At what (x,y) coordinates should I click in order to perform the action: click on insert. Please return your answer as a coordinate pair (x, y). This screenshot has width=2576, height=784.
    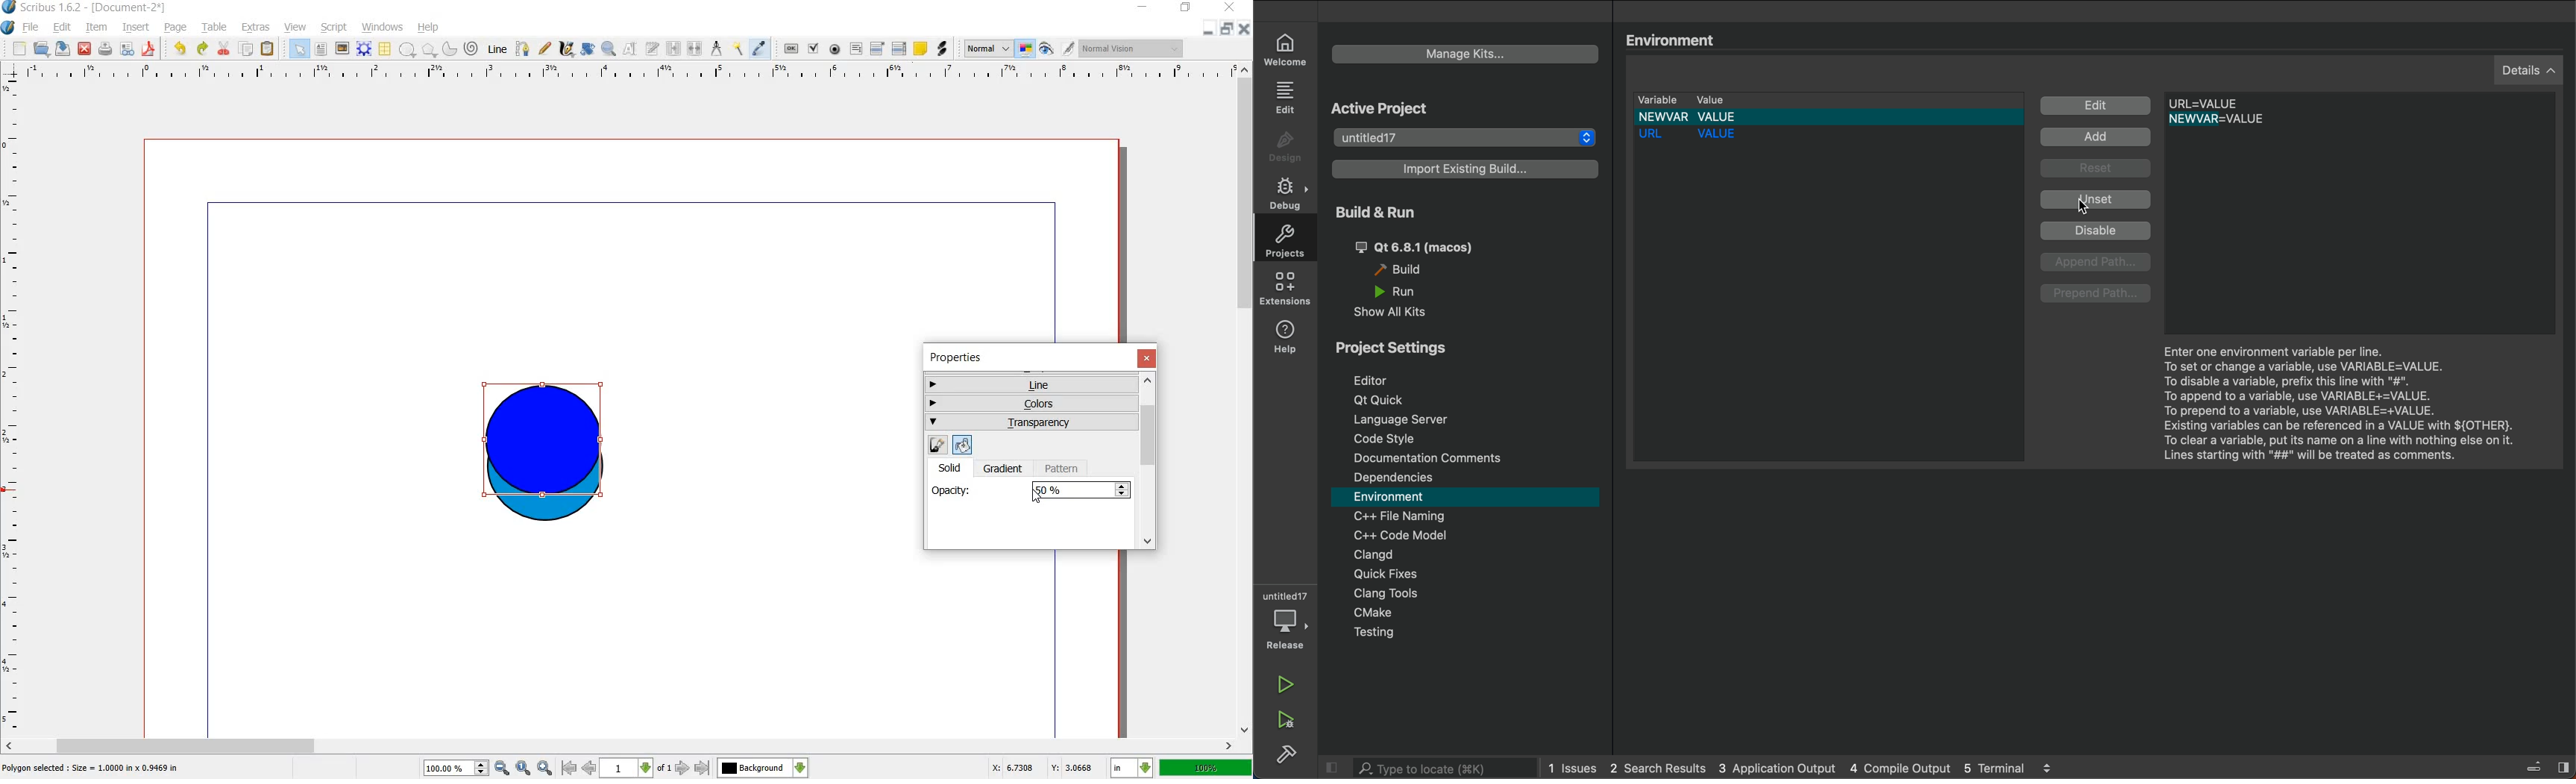
    Looking at the image, I should click on (136, 28).